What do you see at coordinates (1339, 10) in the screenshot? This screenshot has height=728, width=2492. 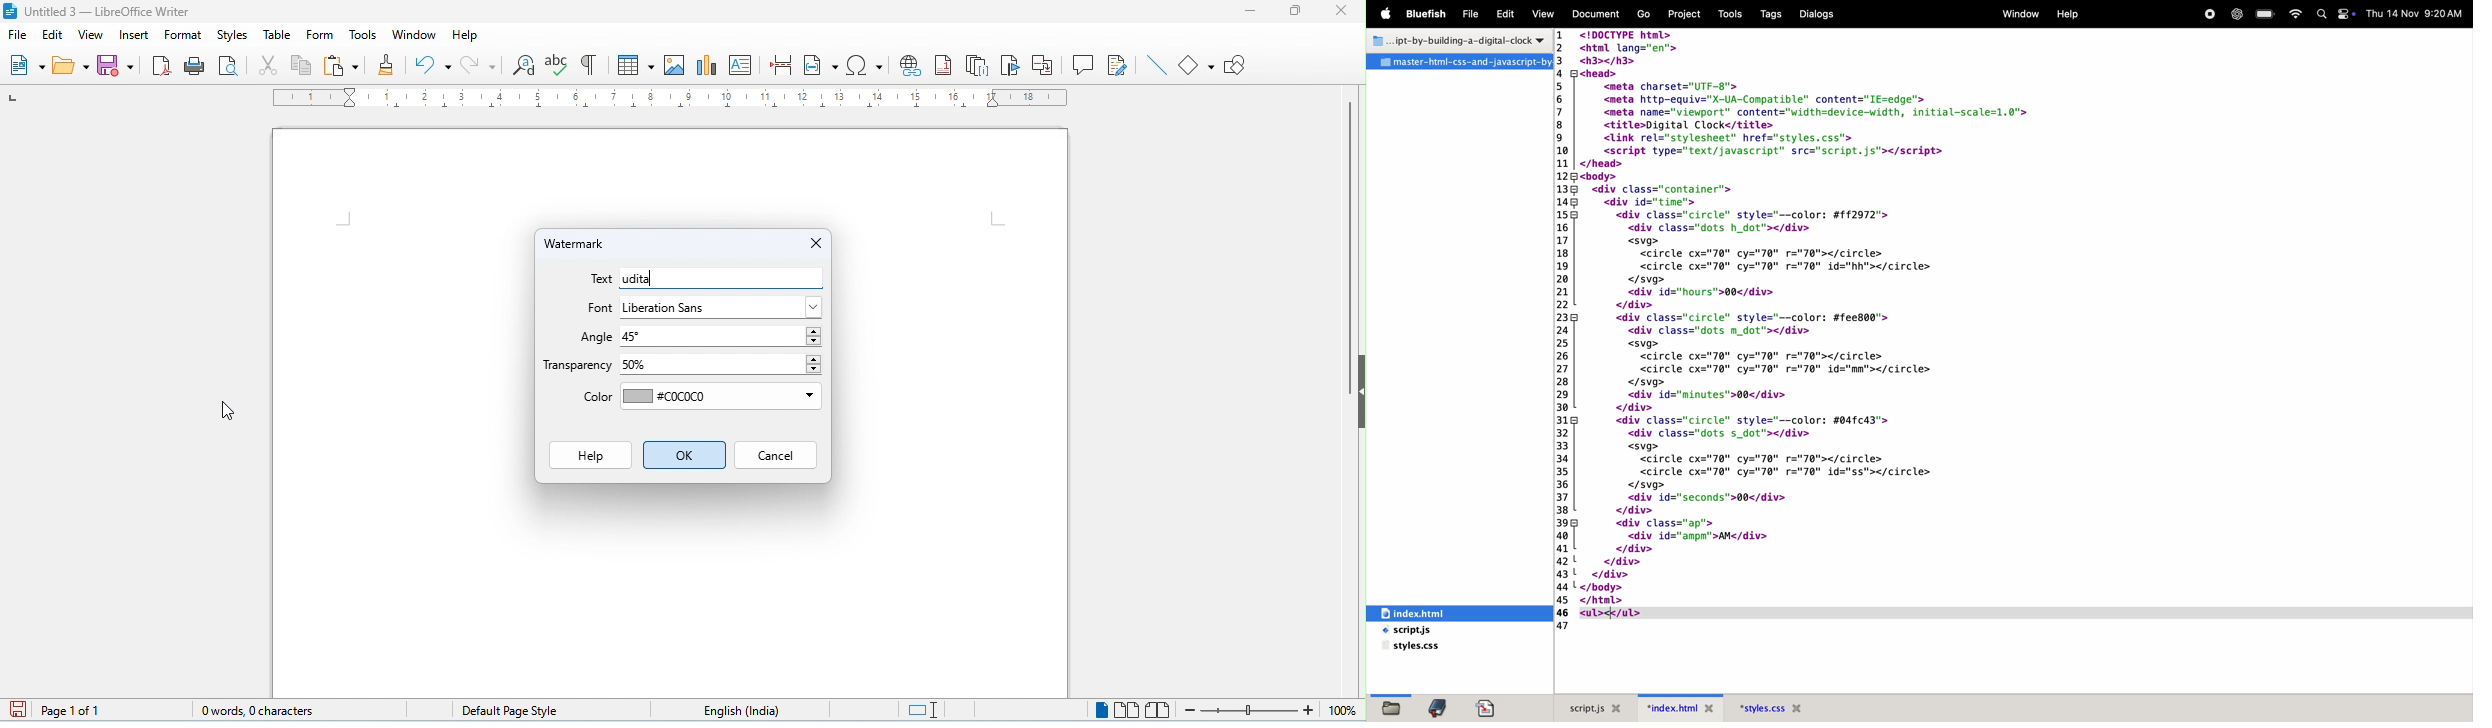 I see `close` at bounding box center [1339, 10].